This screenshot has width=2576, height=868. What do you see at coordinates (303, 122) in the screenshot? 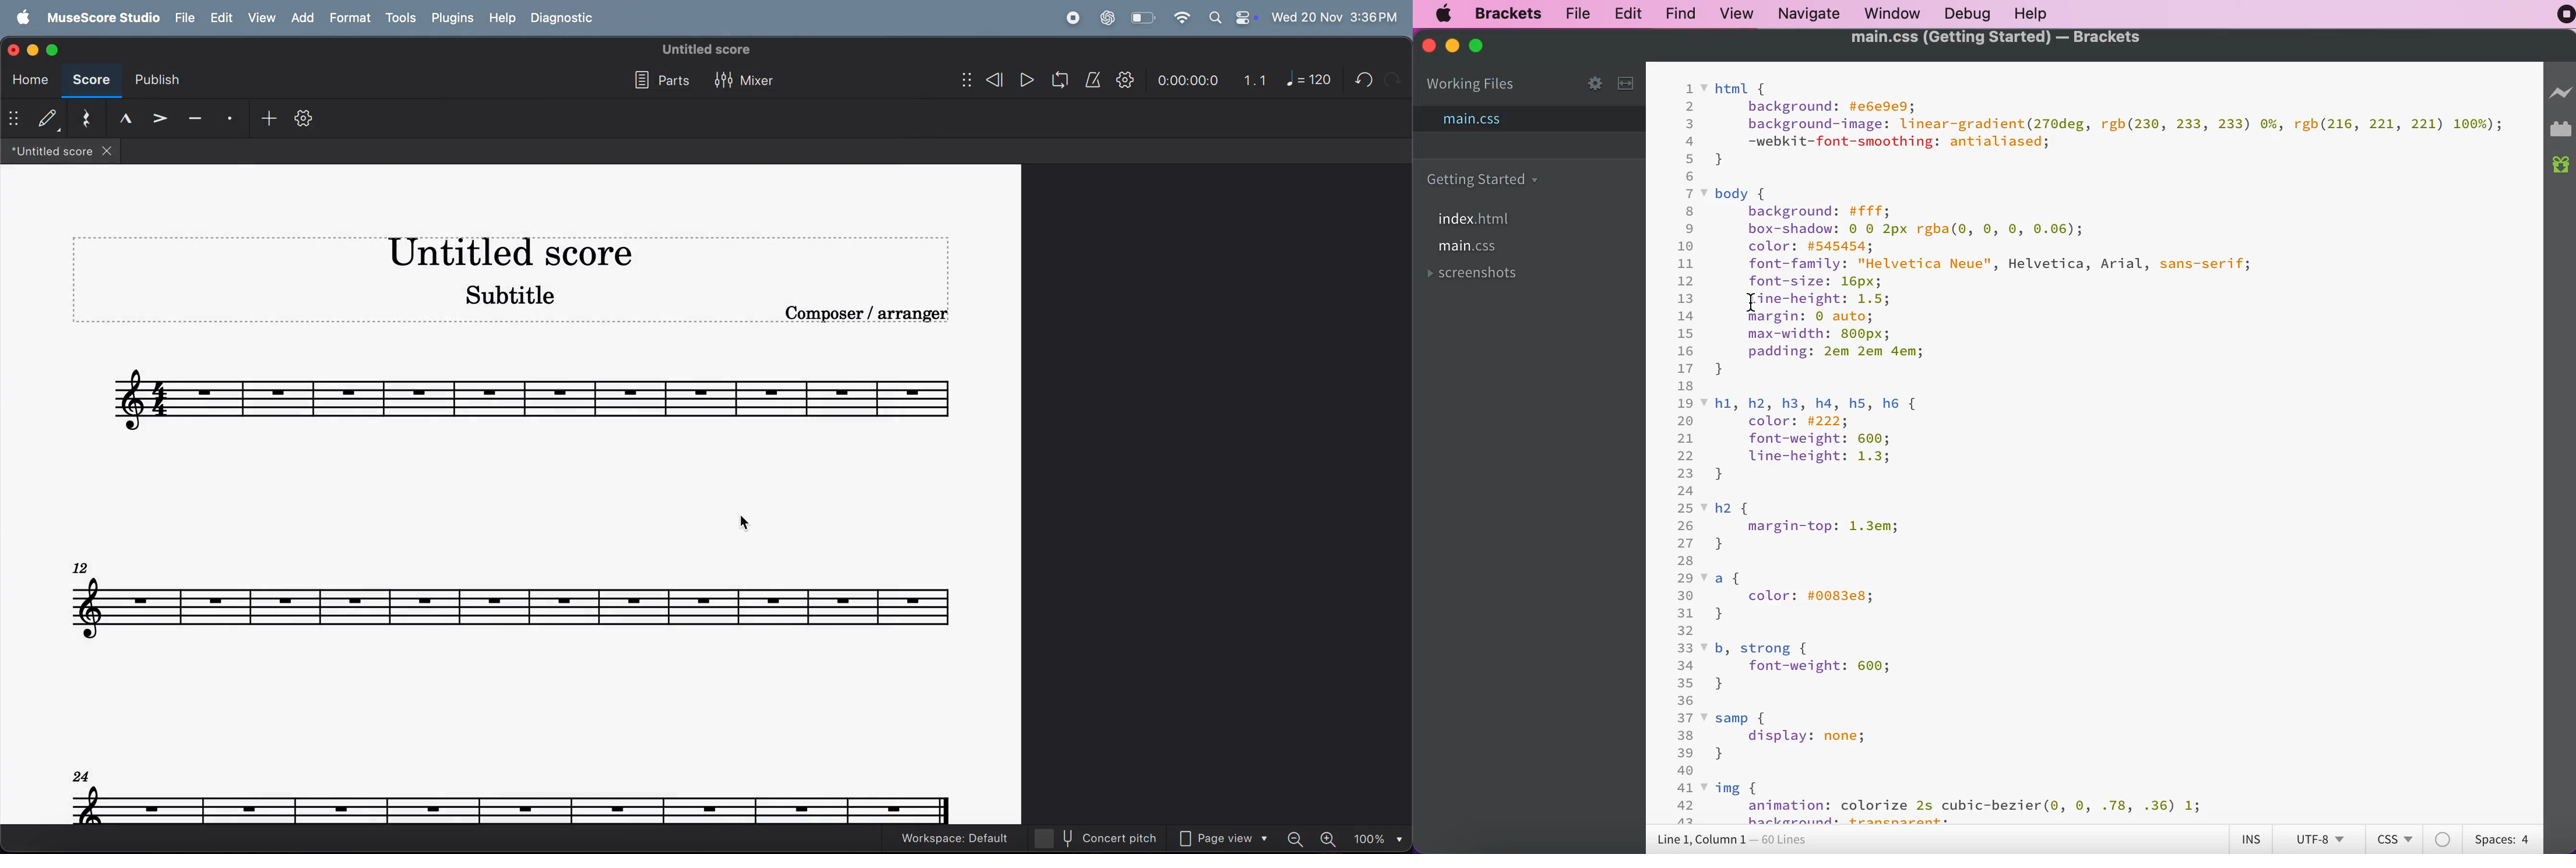
I see `settings` at bounding box center [303, 122].